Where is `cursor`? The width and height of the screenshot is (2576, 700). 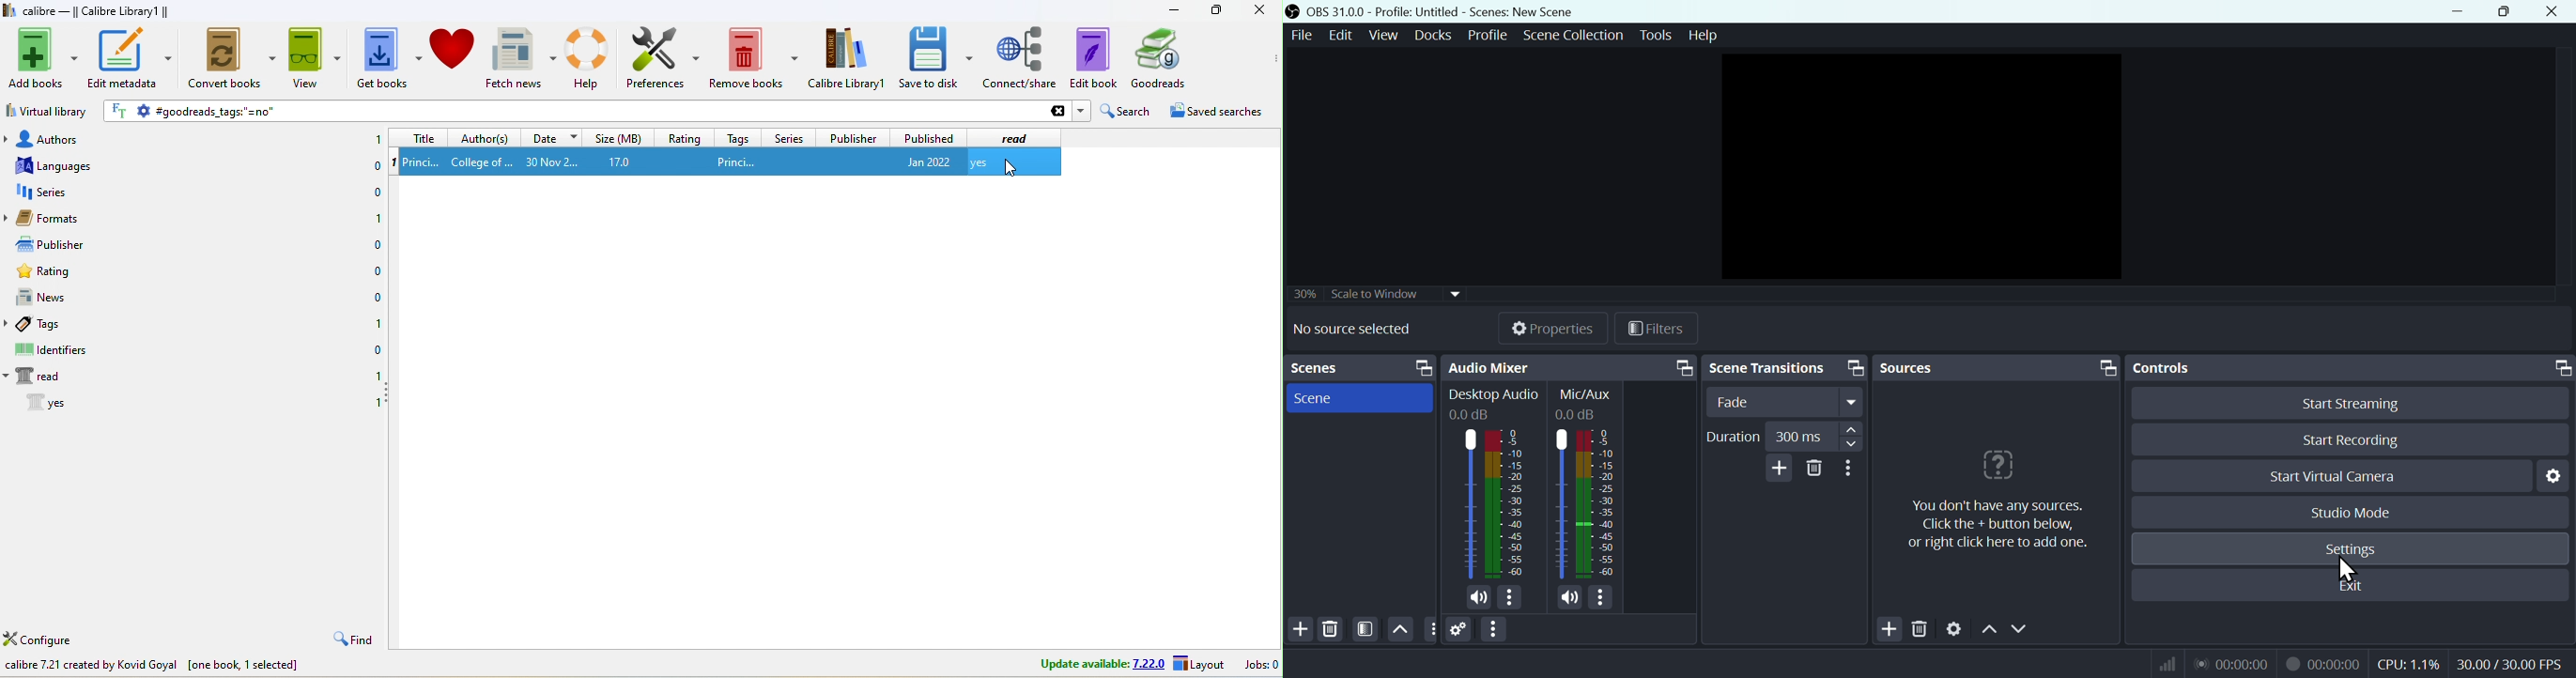
cursor is located at coordinates (1009, 165).